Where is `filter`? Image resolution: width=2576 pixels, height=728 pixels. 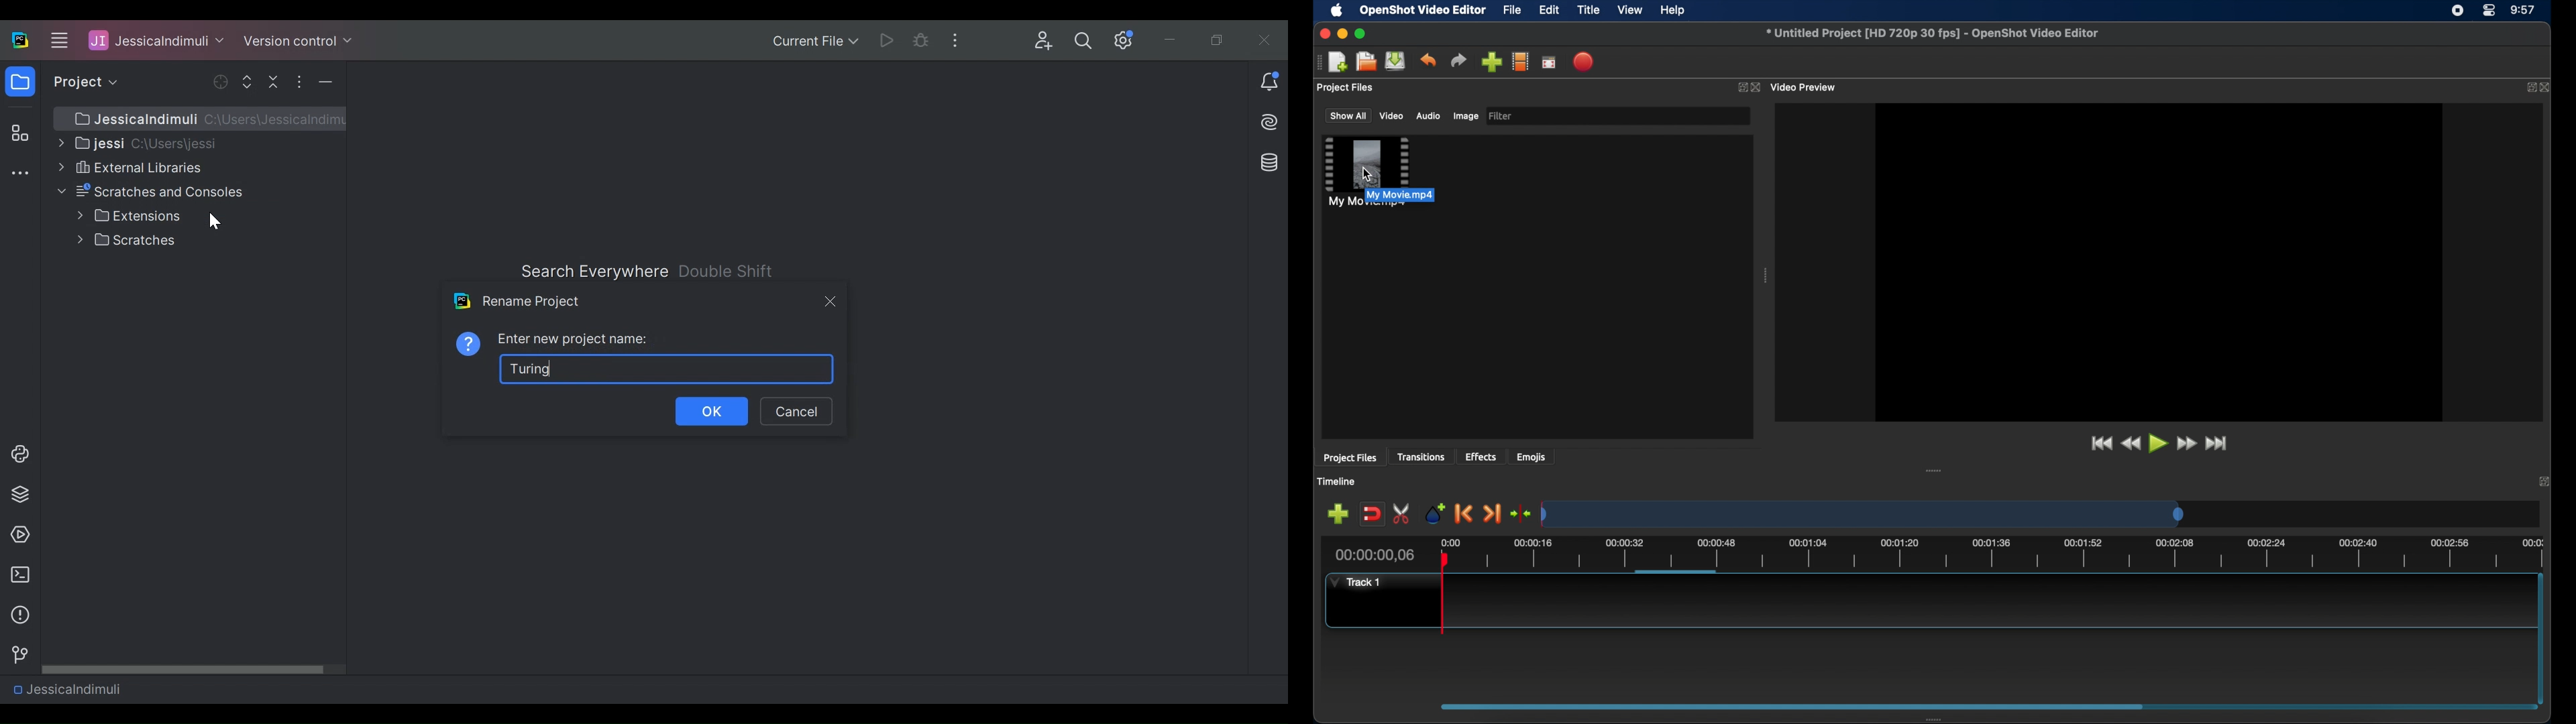
filter is located at coordinates (1501, 116).